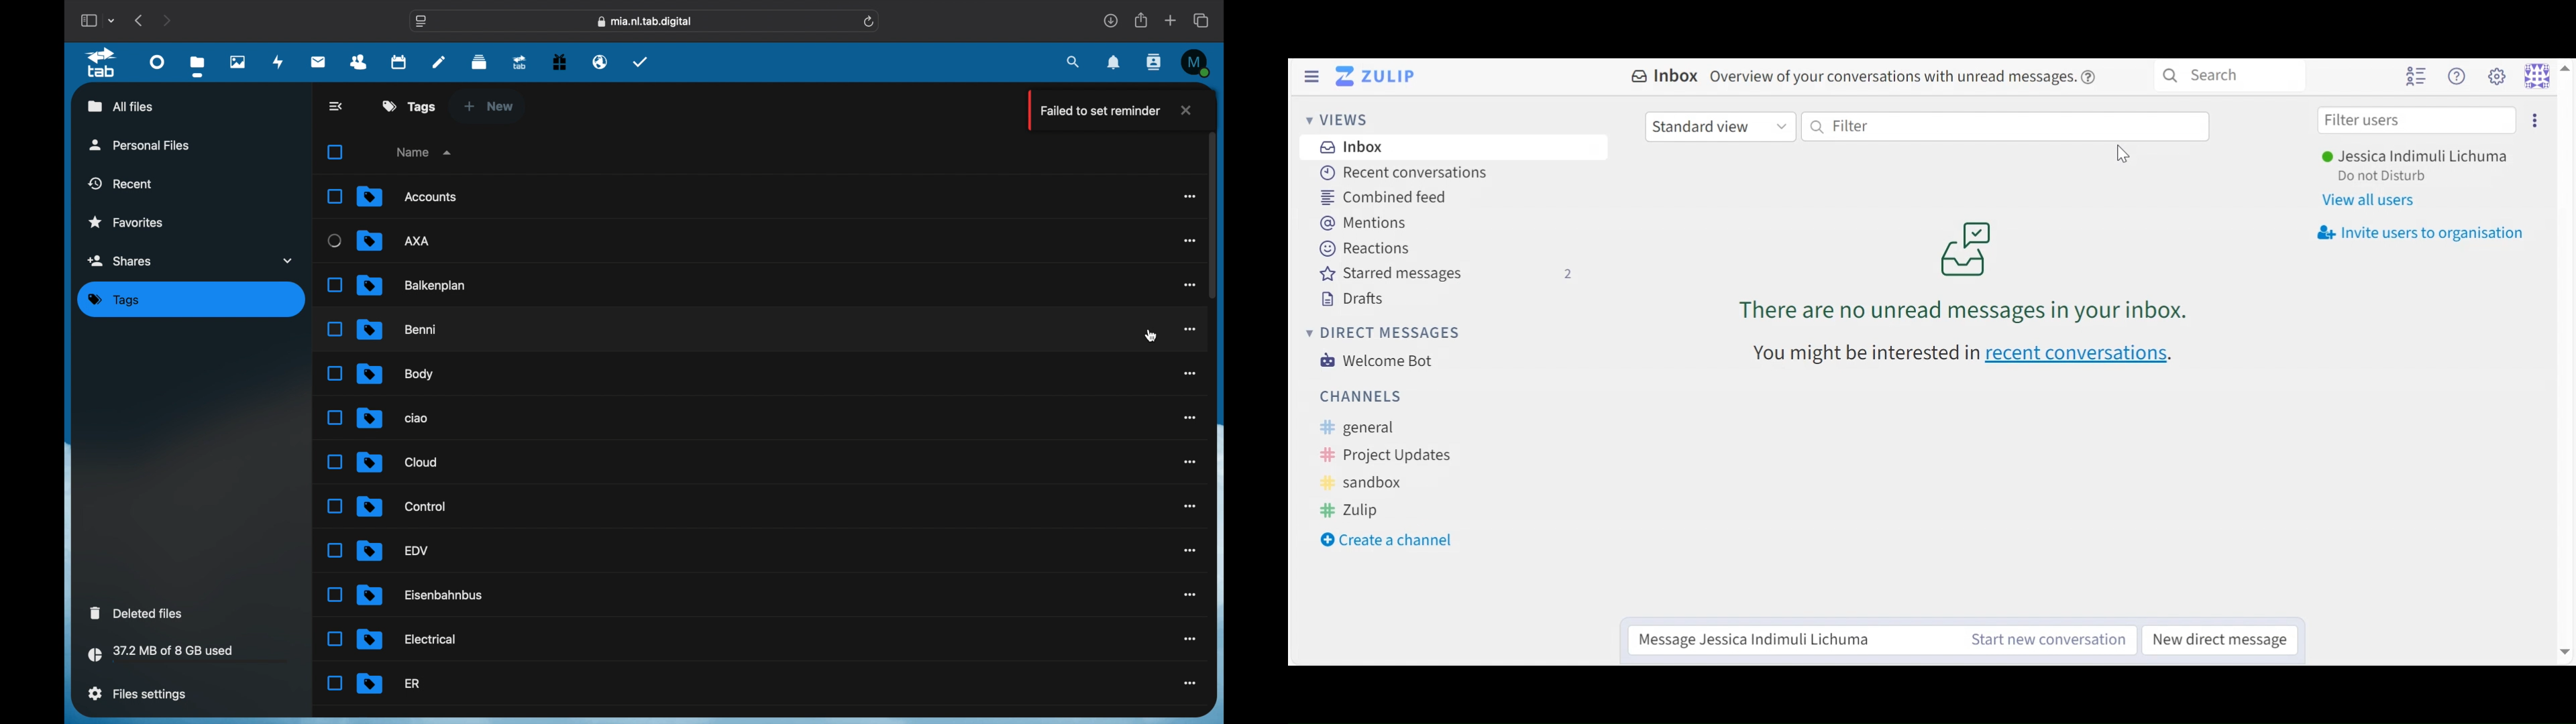 The width and height of the screenshot is (2576, 728). What do you see at coordinates (2532, 120) in the screenshot?
I see `Invite users to organisation` at bounding box center [2532, 120].